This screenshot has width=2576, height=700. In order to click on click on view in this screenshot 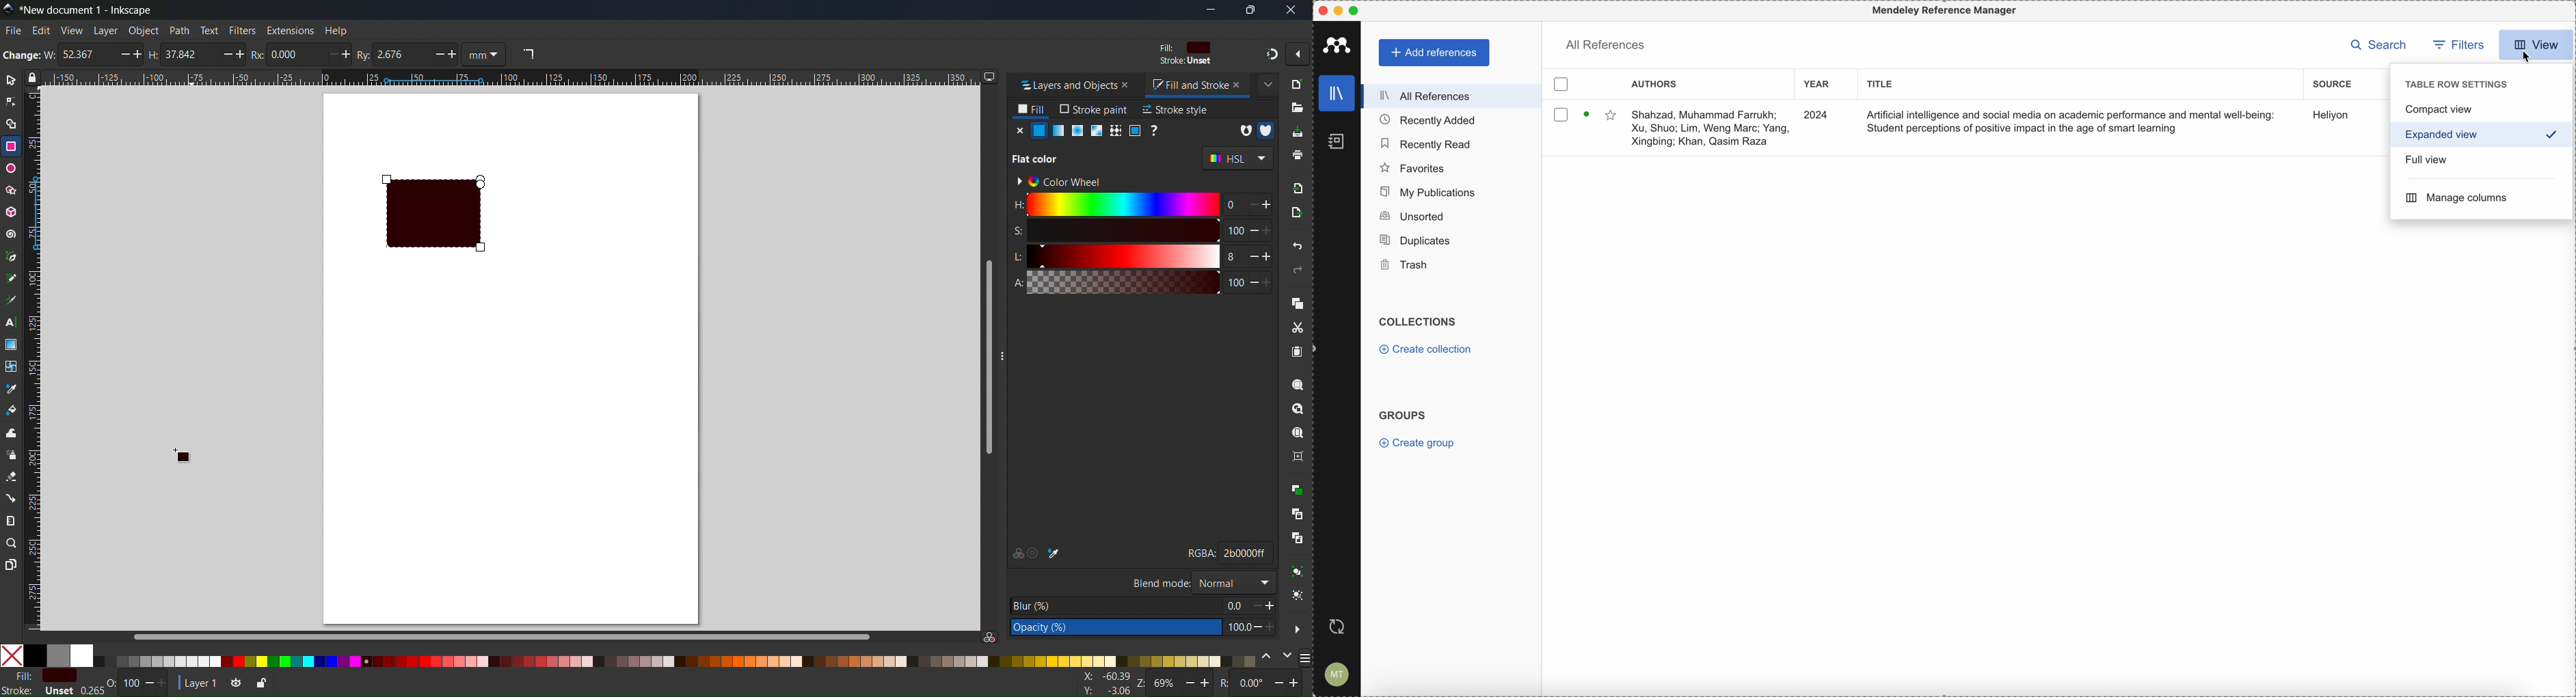, I will do `click(2537, 41)`.